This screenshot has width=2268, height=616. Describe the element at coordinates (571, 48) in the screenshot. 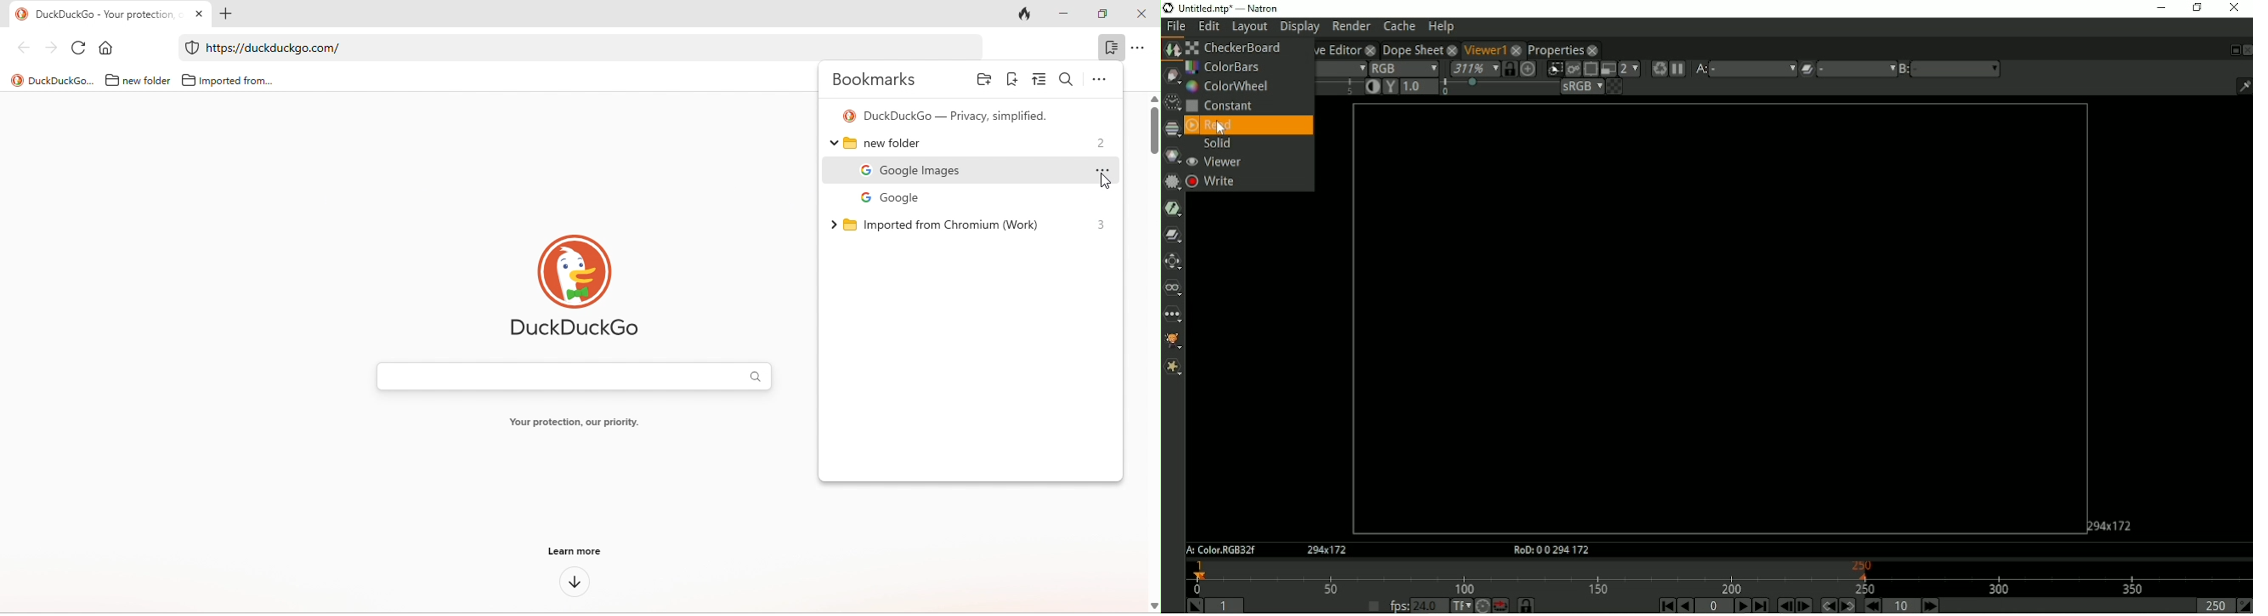

I see `web link` at that location.